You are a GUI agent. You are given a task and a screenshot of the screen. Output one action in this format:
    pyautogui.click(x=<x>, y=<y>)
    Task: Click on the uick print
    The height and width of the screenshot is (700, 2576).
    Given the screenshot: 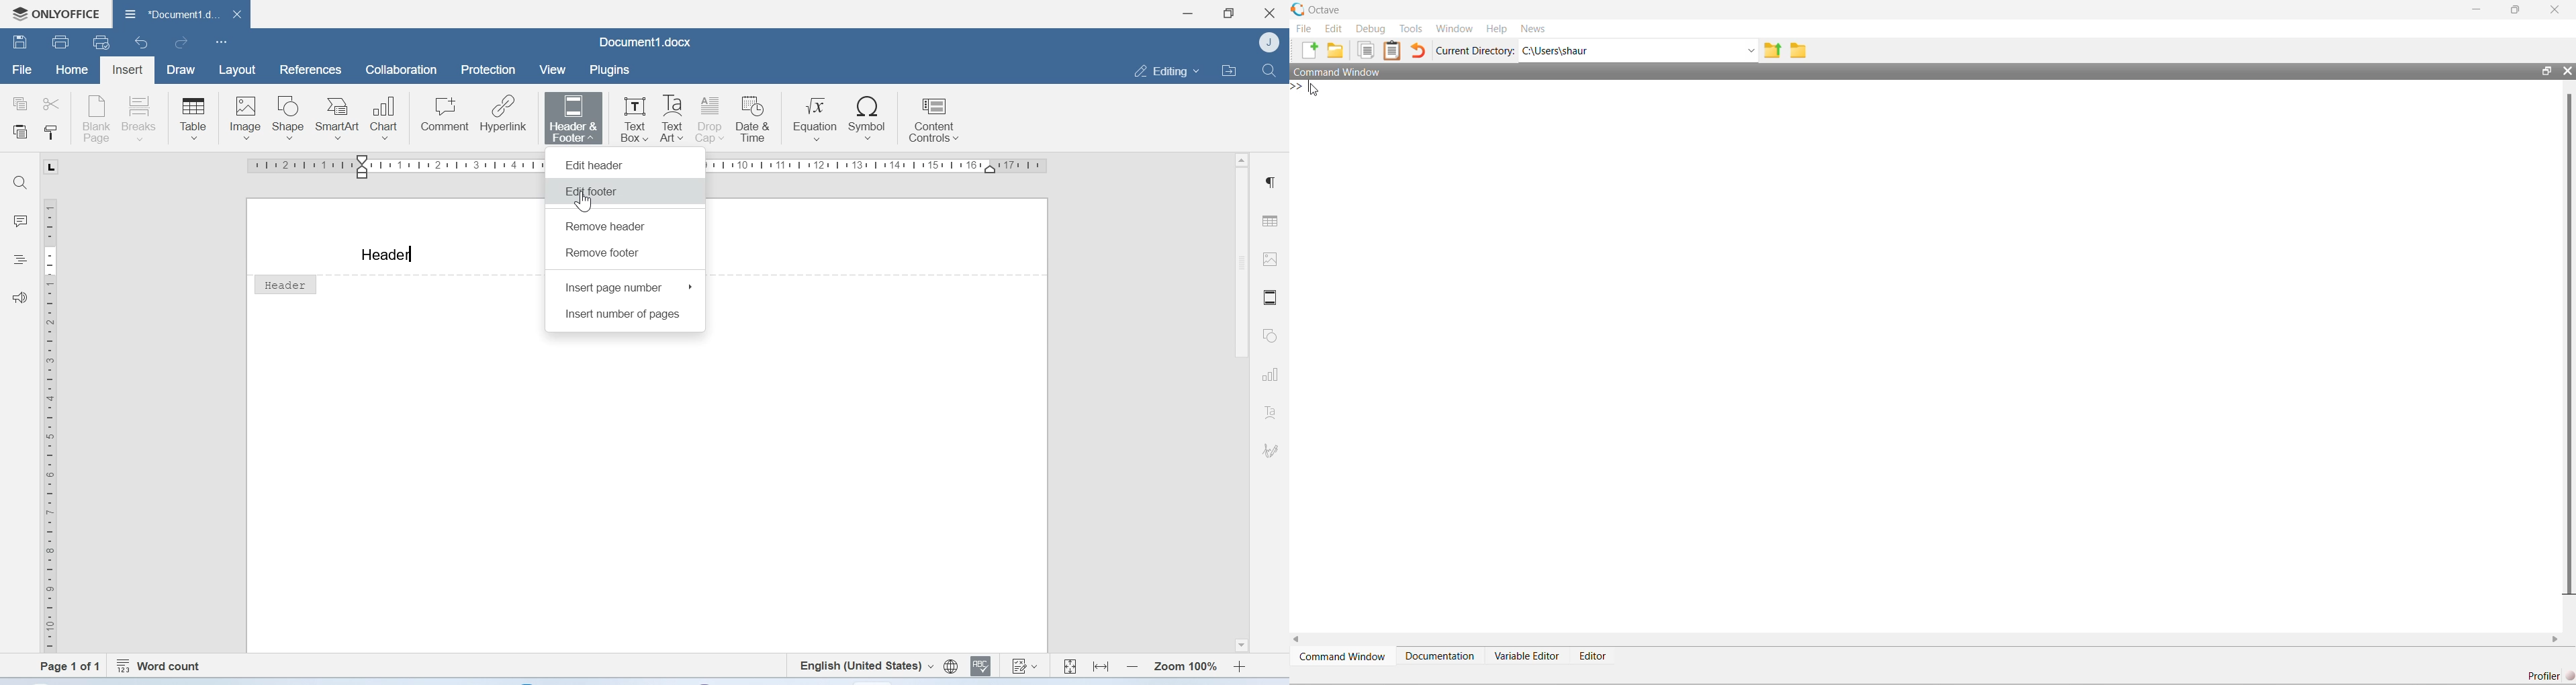 What is the action you would take?
    pyautogui.click(x=103, y=43)
    